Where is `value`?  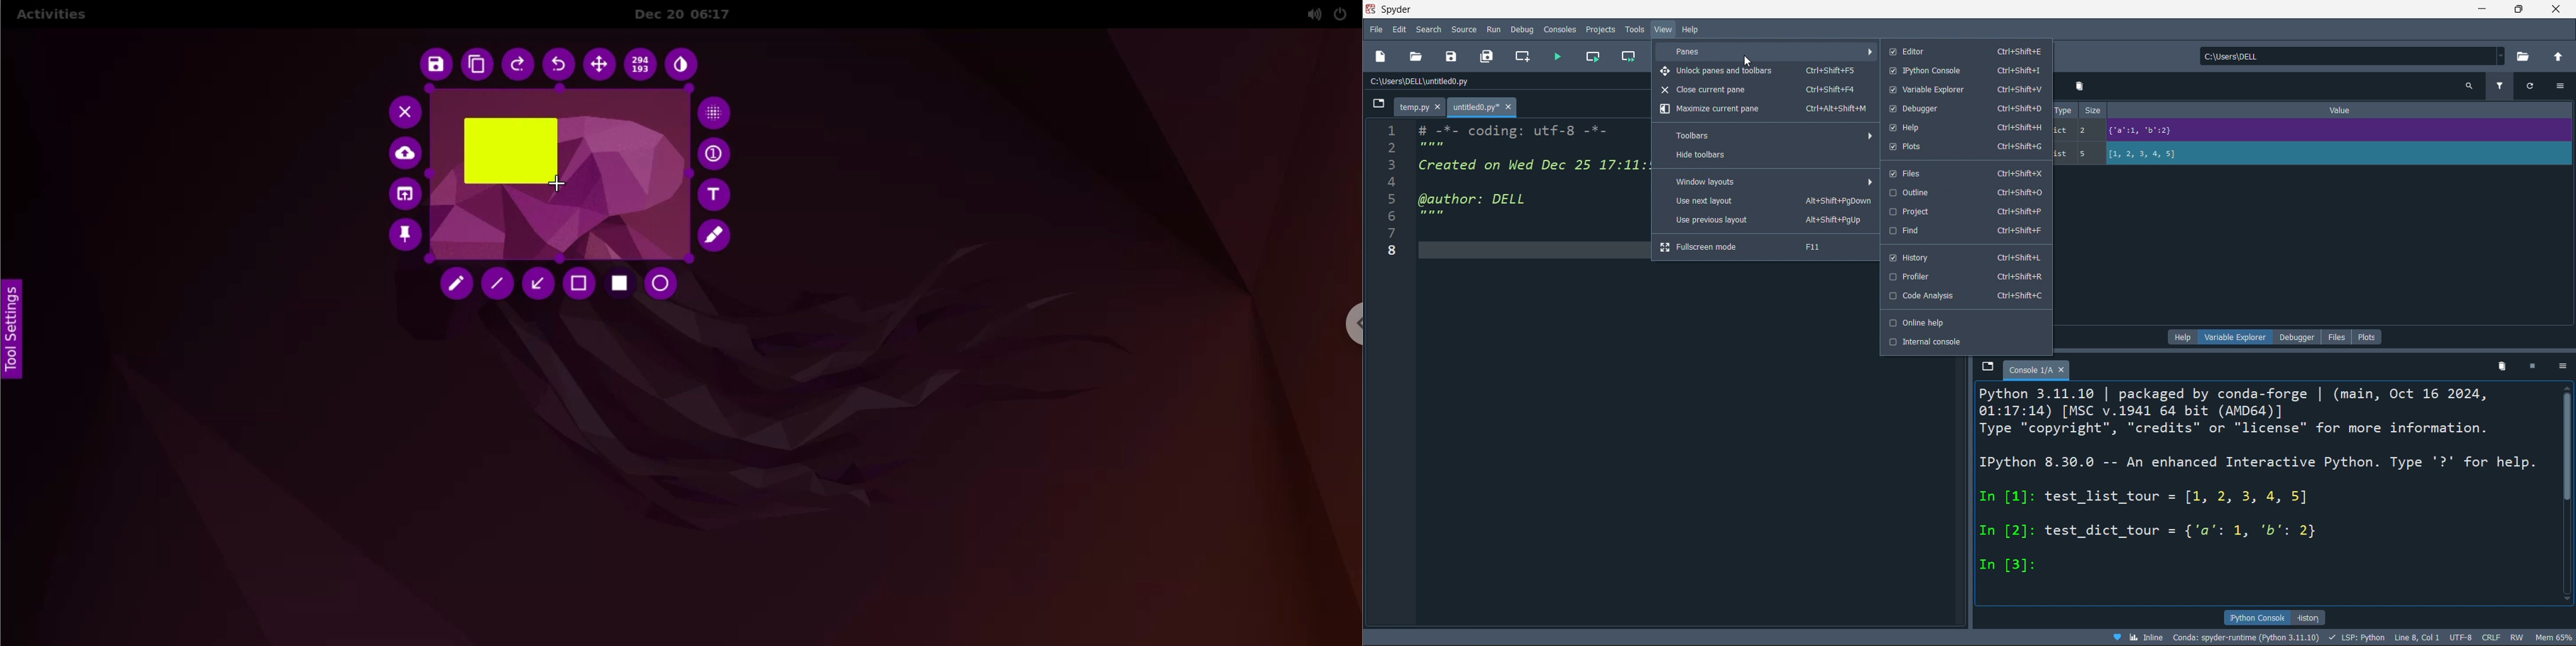 value is located at coordinates (2342, 109).